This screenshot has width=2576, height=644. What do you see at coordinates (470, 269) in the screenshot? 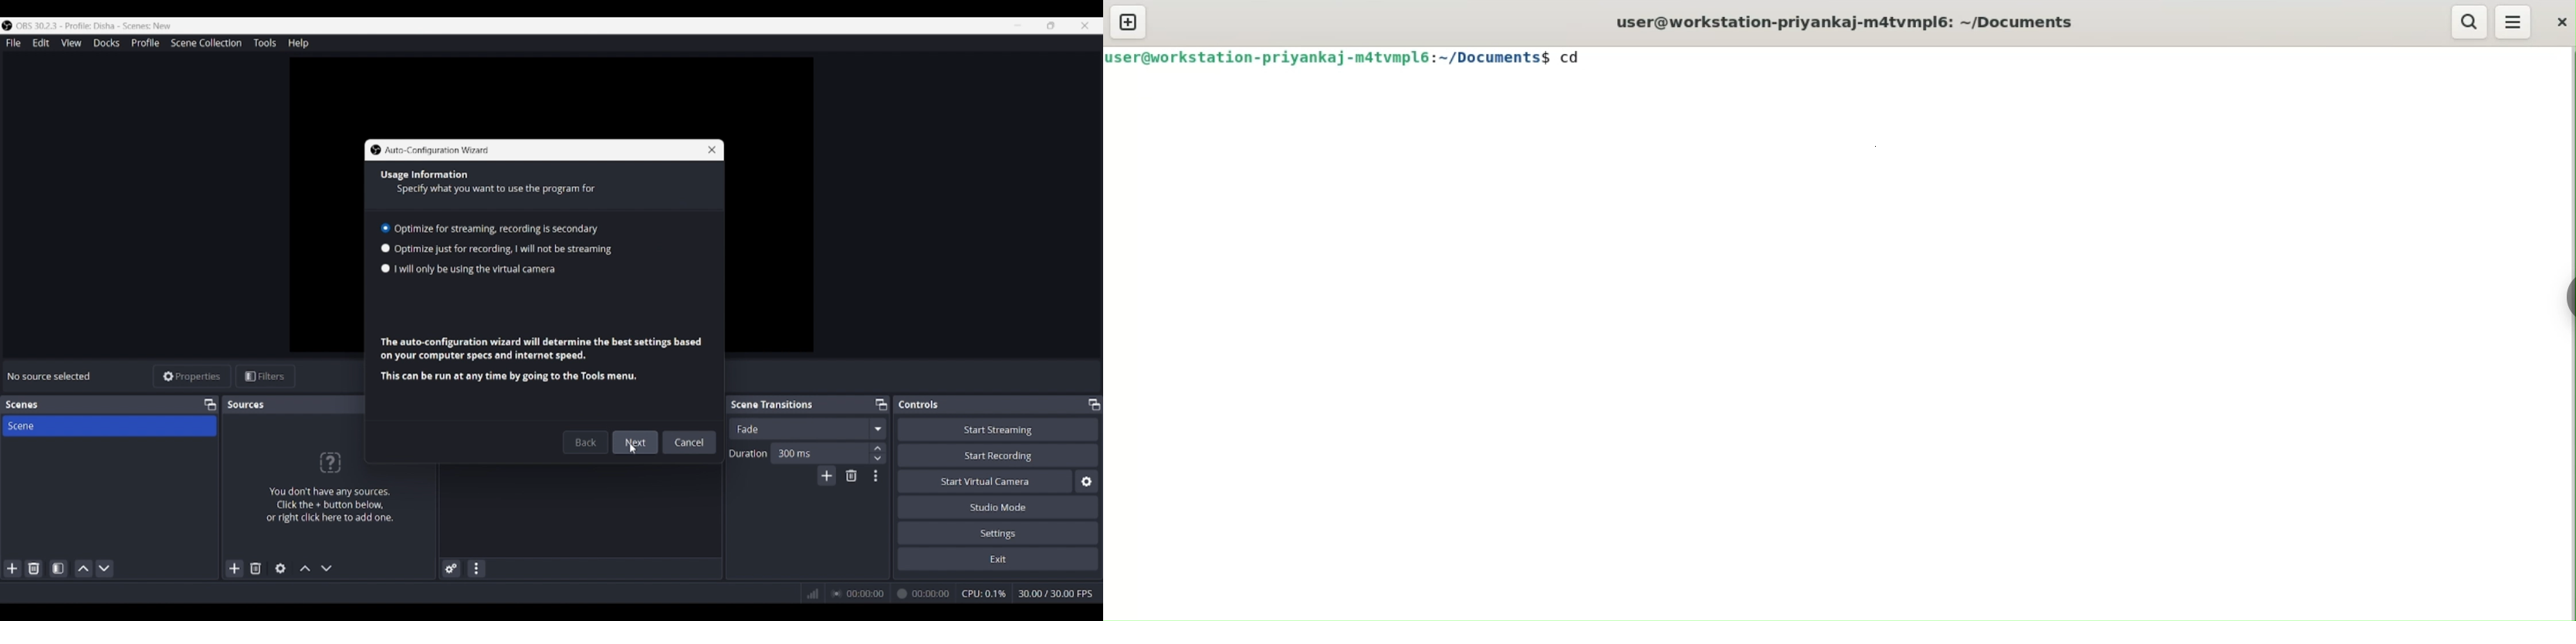
I see `Toggle for optimizing only for virtual camera` at bounding box center [470, 269].